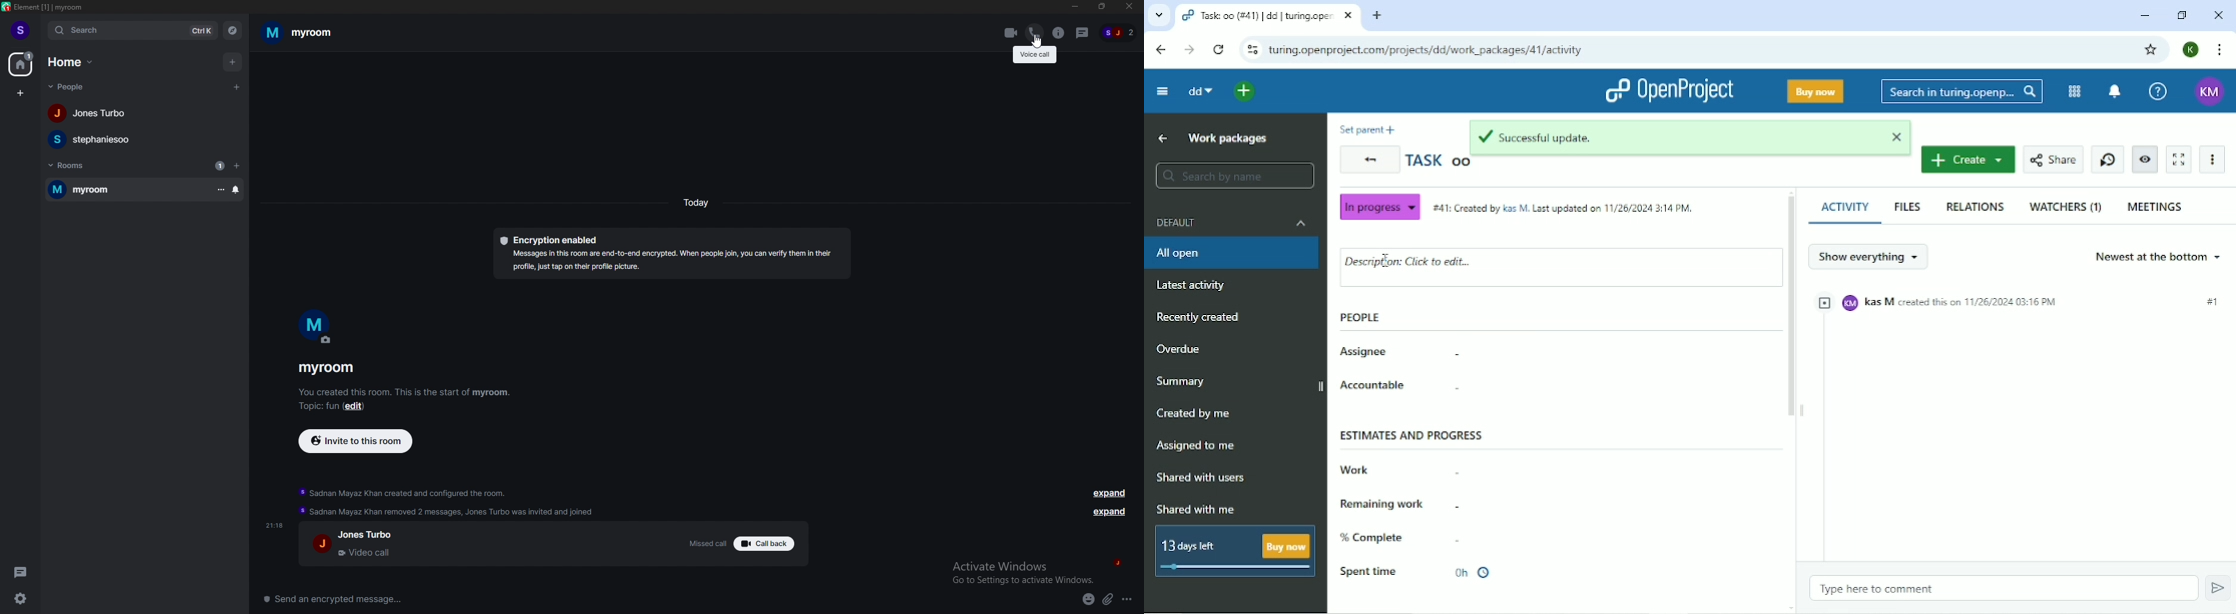 This screenshot has height=616, width=2240. Describe the element at coordinates (460, 502) in the screenshot. I see `'® Sadnan Mayaz Khan created and configured the room.
'® Sadnan Mayaz Khan removed 2 messages, Jones Turbo was invited and joined` at that location.